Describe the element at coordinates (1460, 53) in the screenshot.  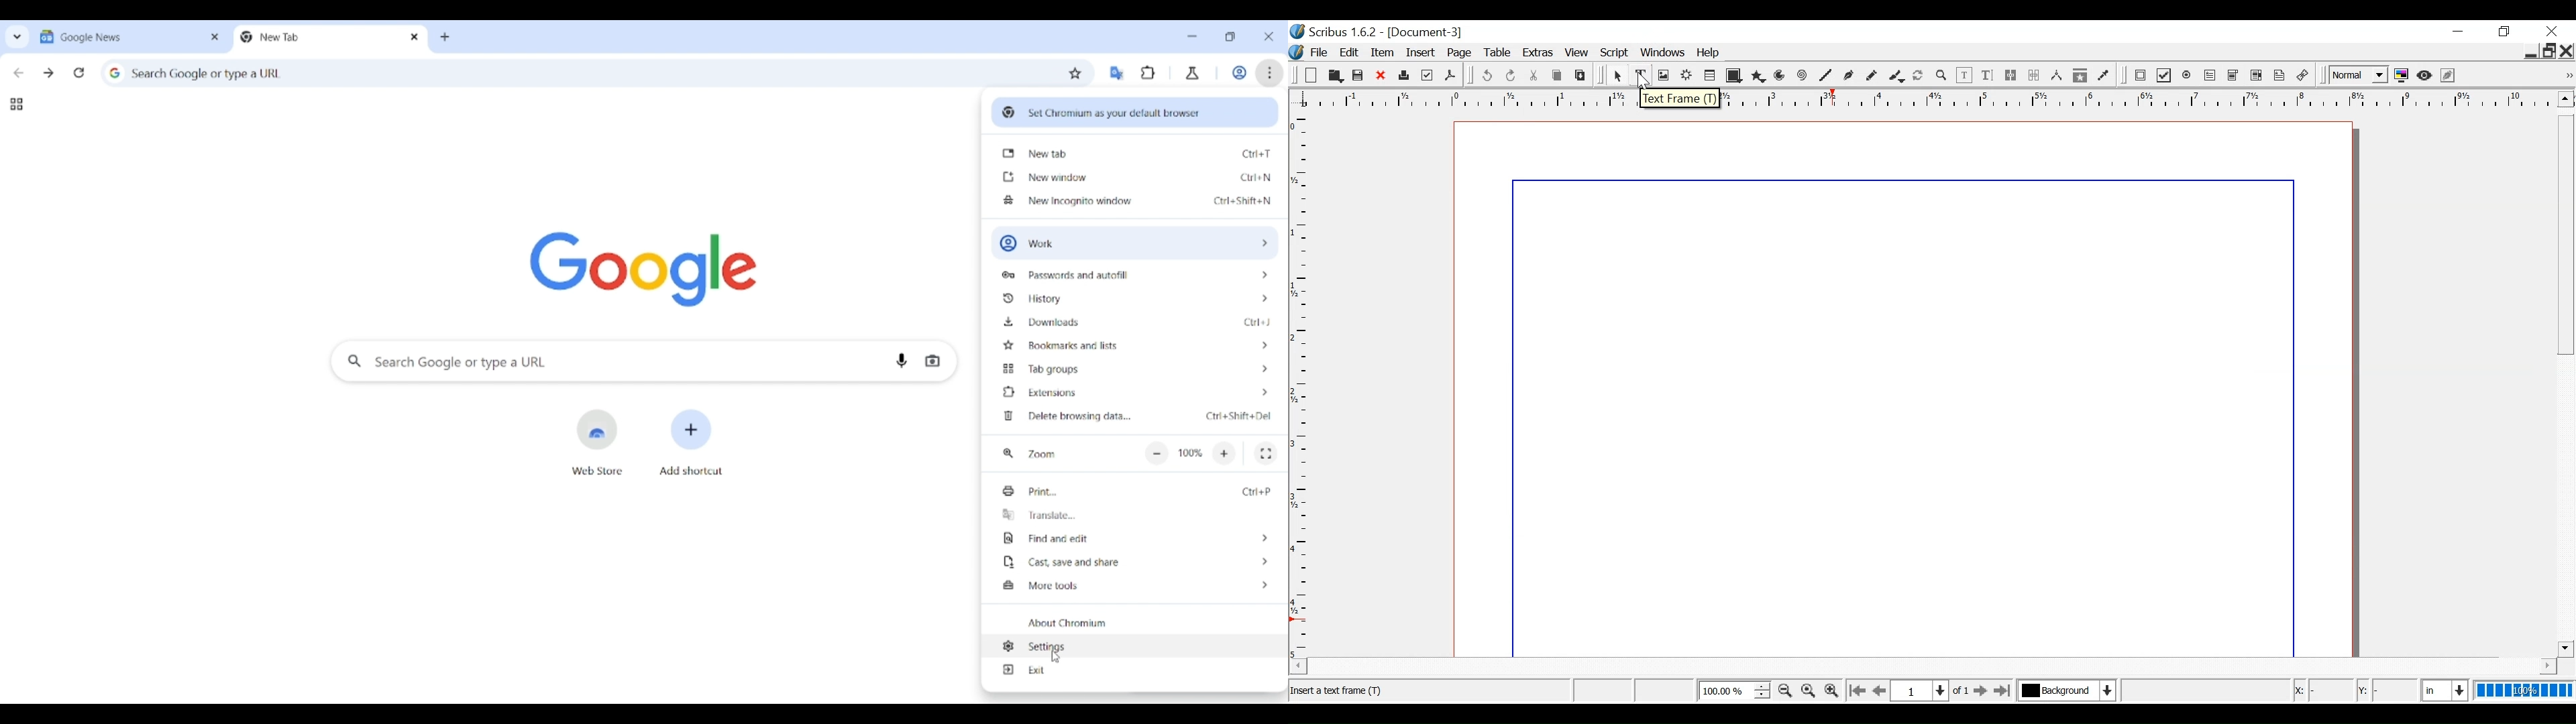
I see `Page` at that location.